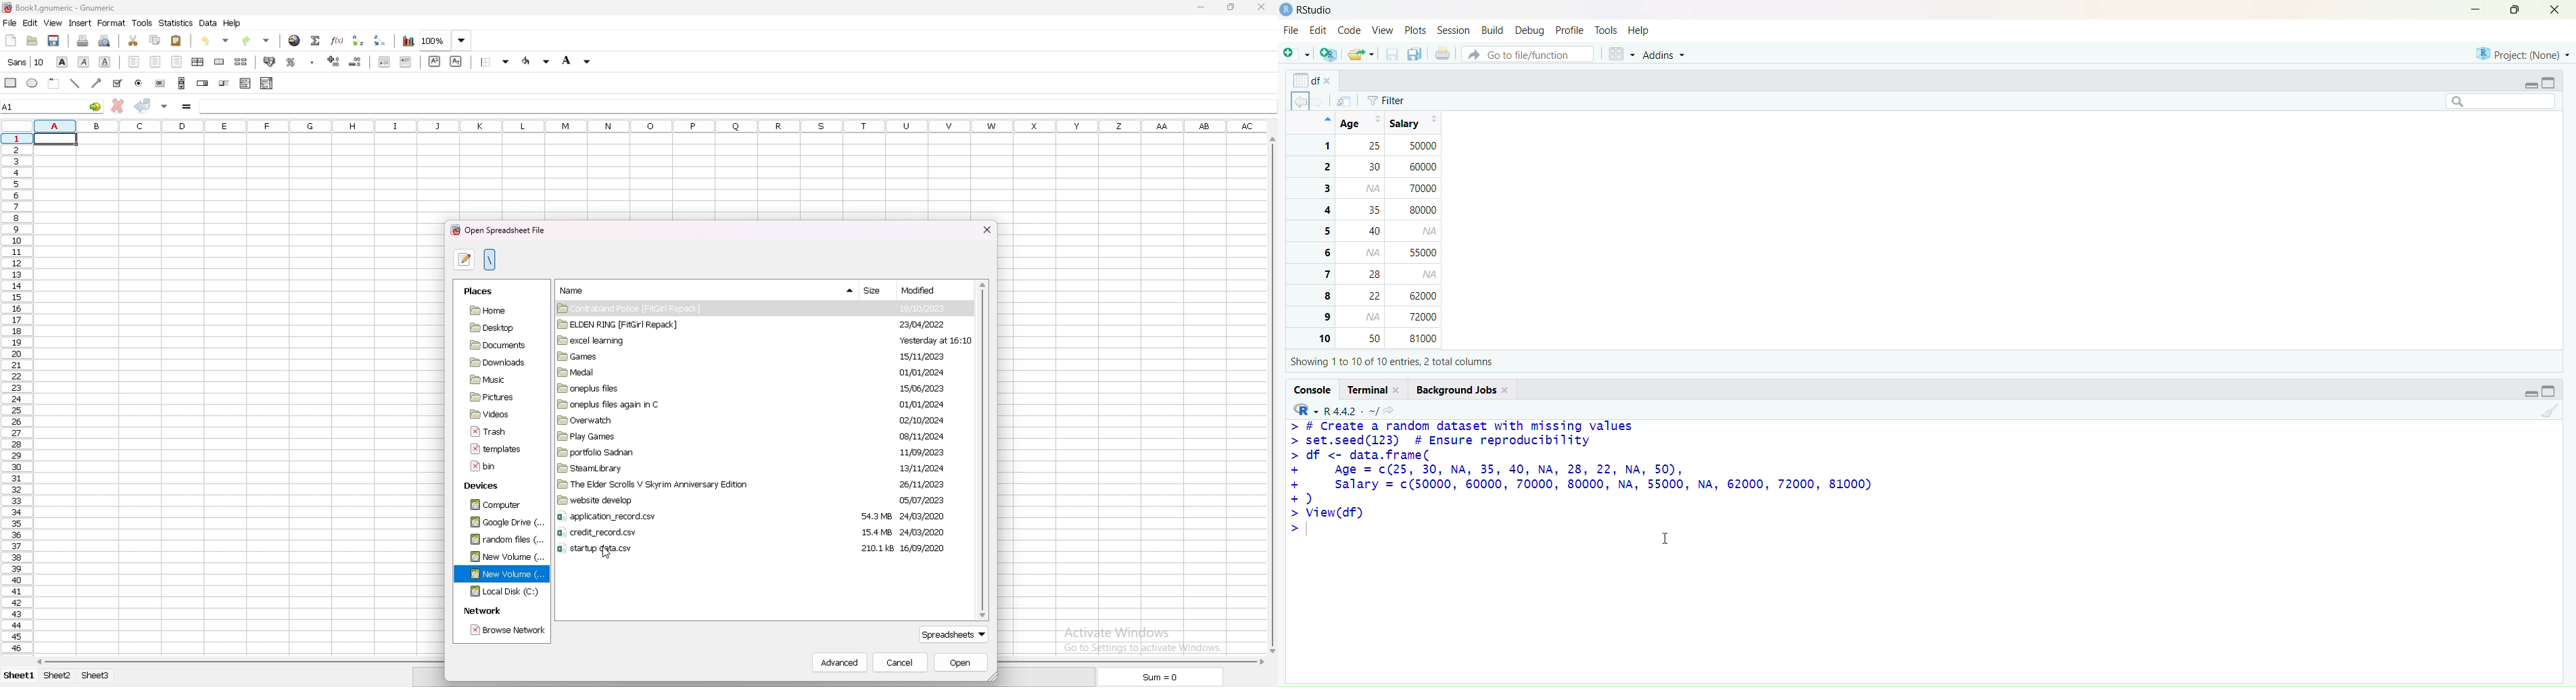  Describe the element at coordinates (603, 559) in the screenshot. I see `cursor` at that location.